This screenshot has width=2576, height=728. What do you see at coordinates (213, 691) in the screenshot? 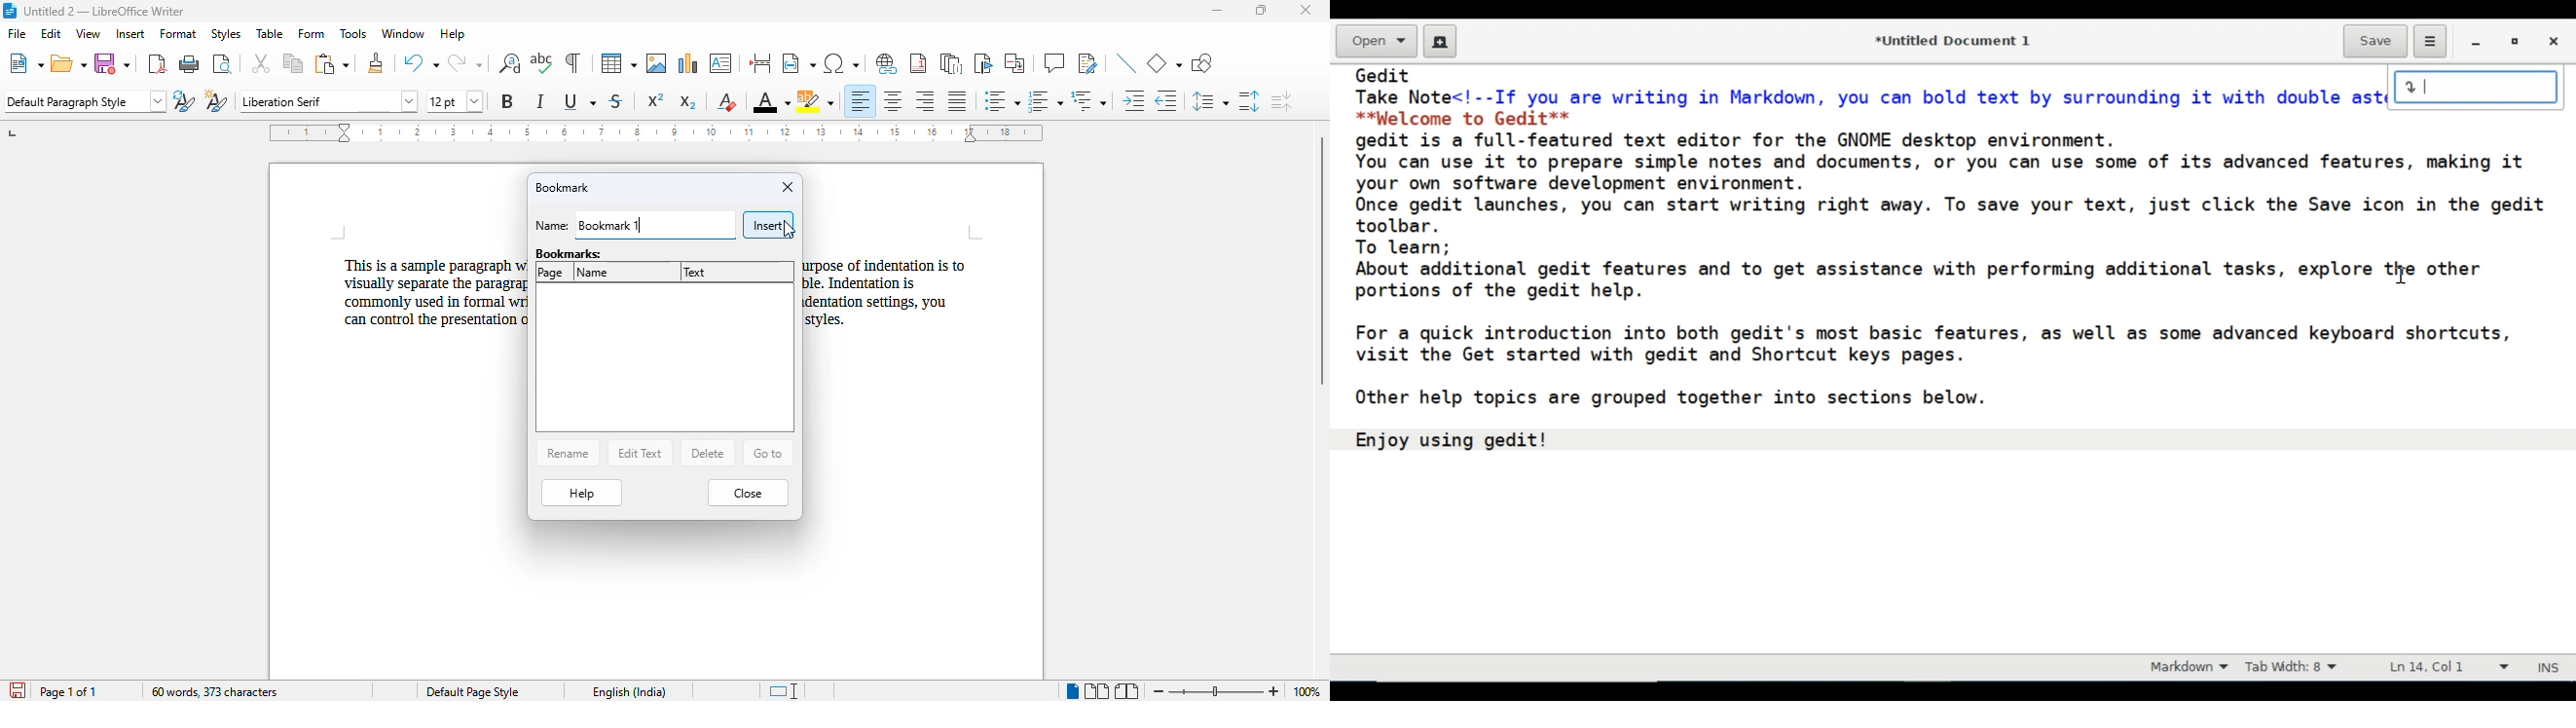
I see `word and character count` at bounding box center [213, 691].